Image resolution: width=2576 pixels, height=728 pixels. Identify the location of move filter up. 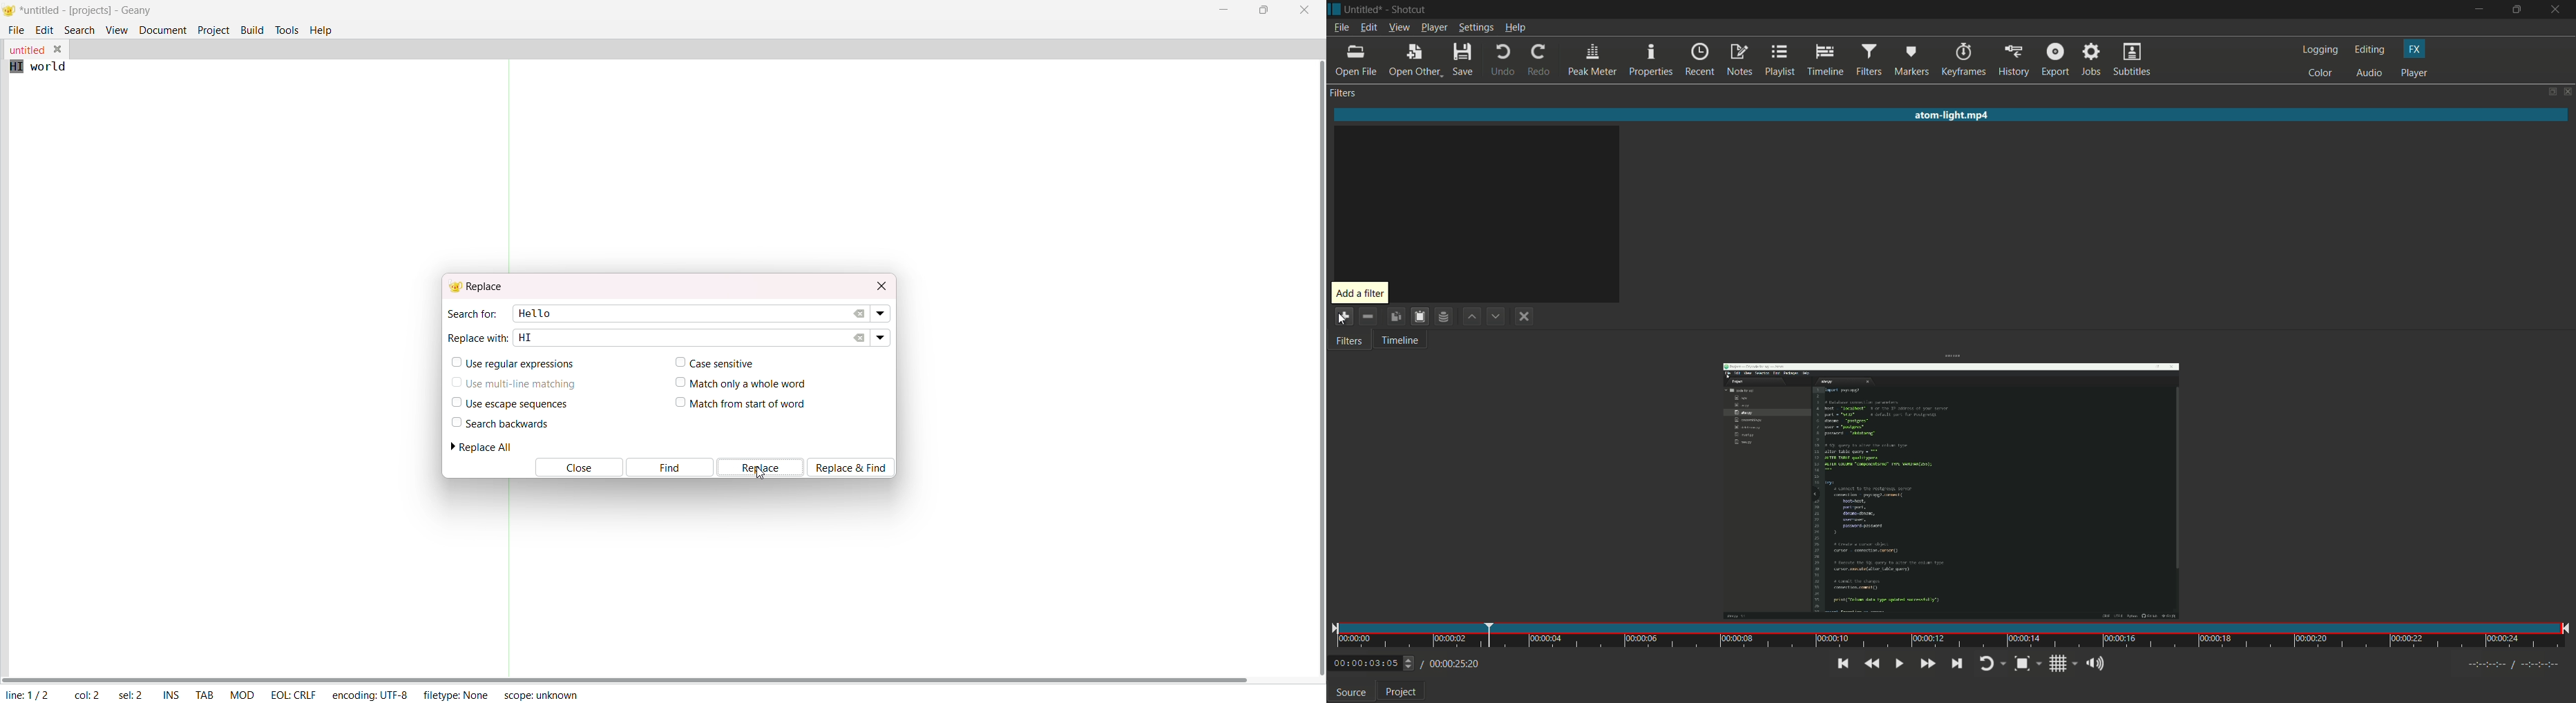
(1470, 316).